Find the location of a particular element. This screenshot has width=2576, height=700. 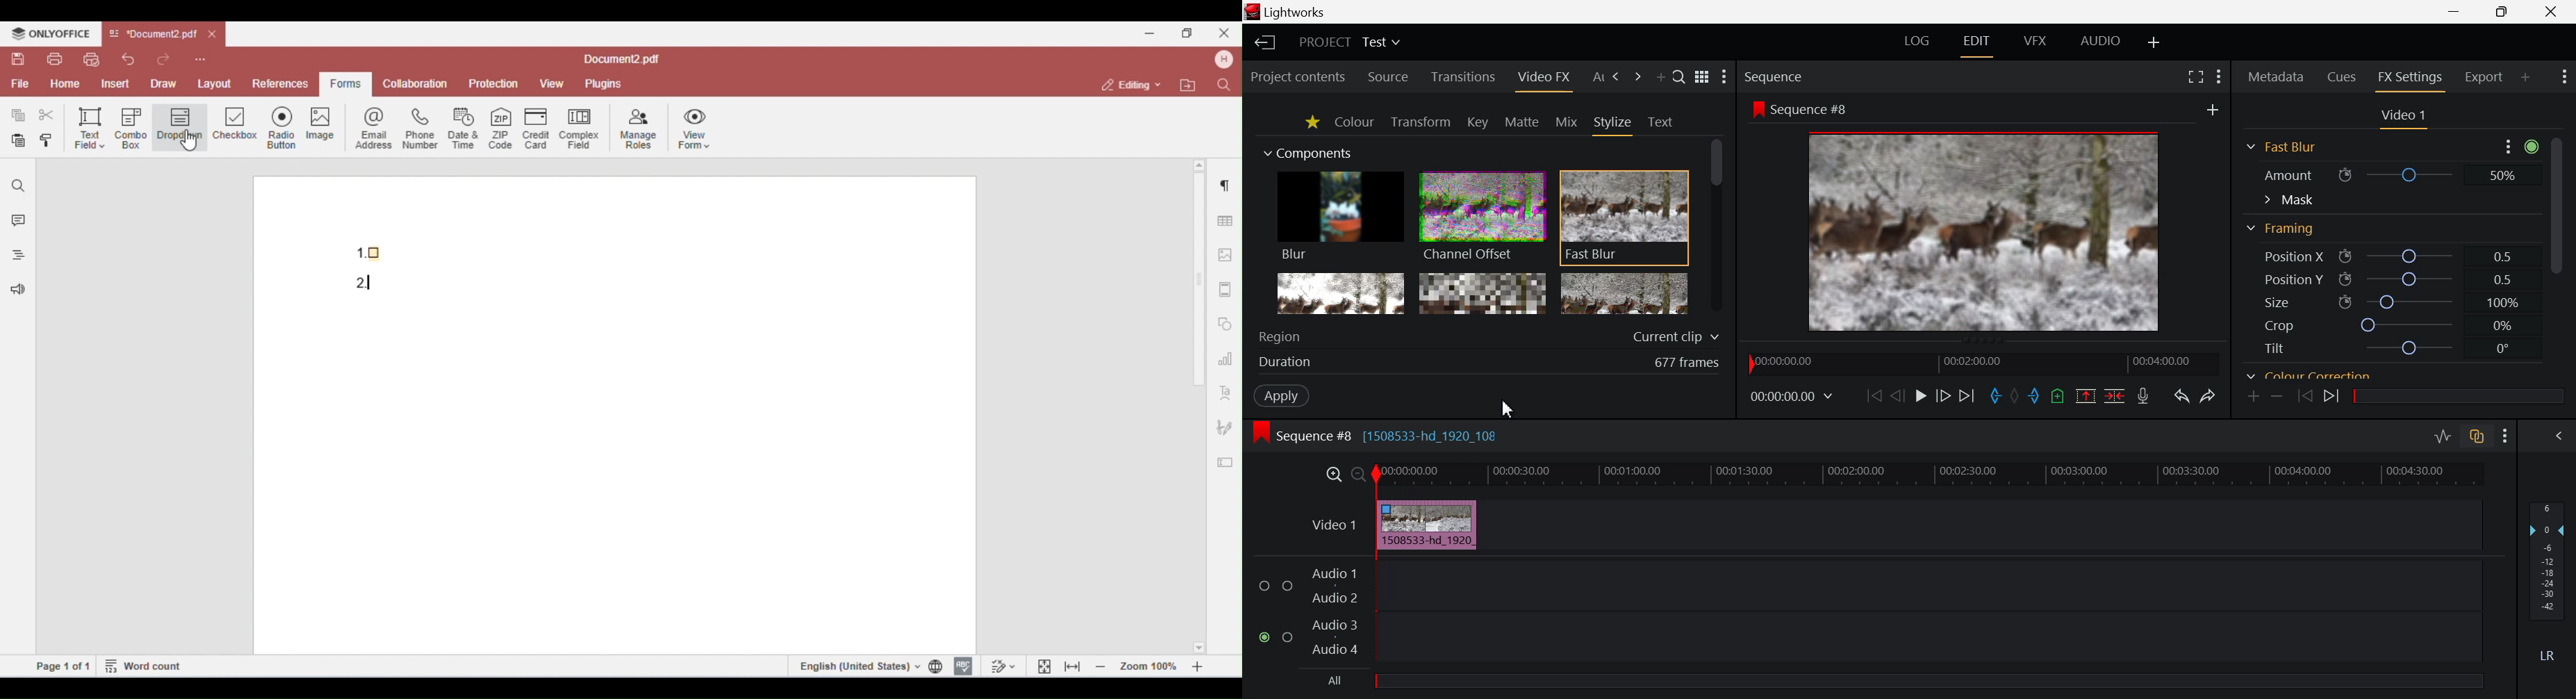

Go Back is located at coordinates (1897, 396).